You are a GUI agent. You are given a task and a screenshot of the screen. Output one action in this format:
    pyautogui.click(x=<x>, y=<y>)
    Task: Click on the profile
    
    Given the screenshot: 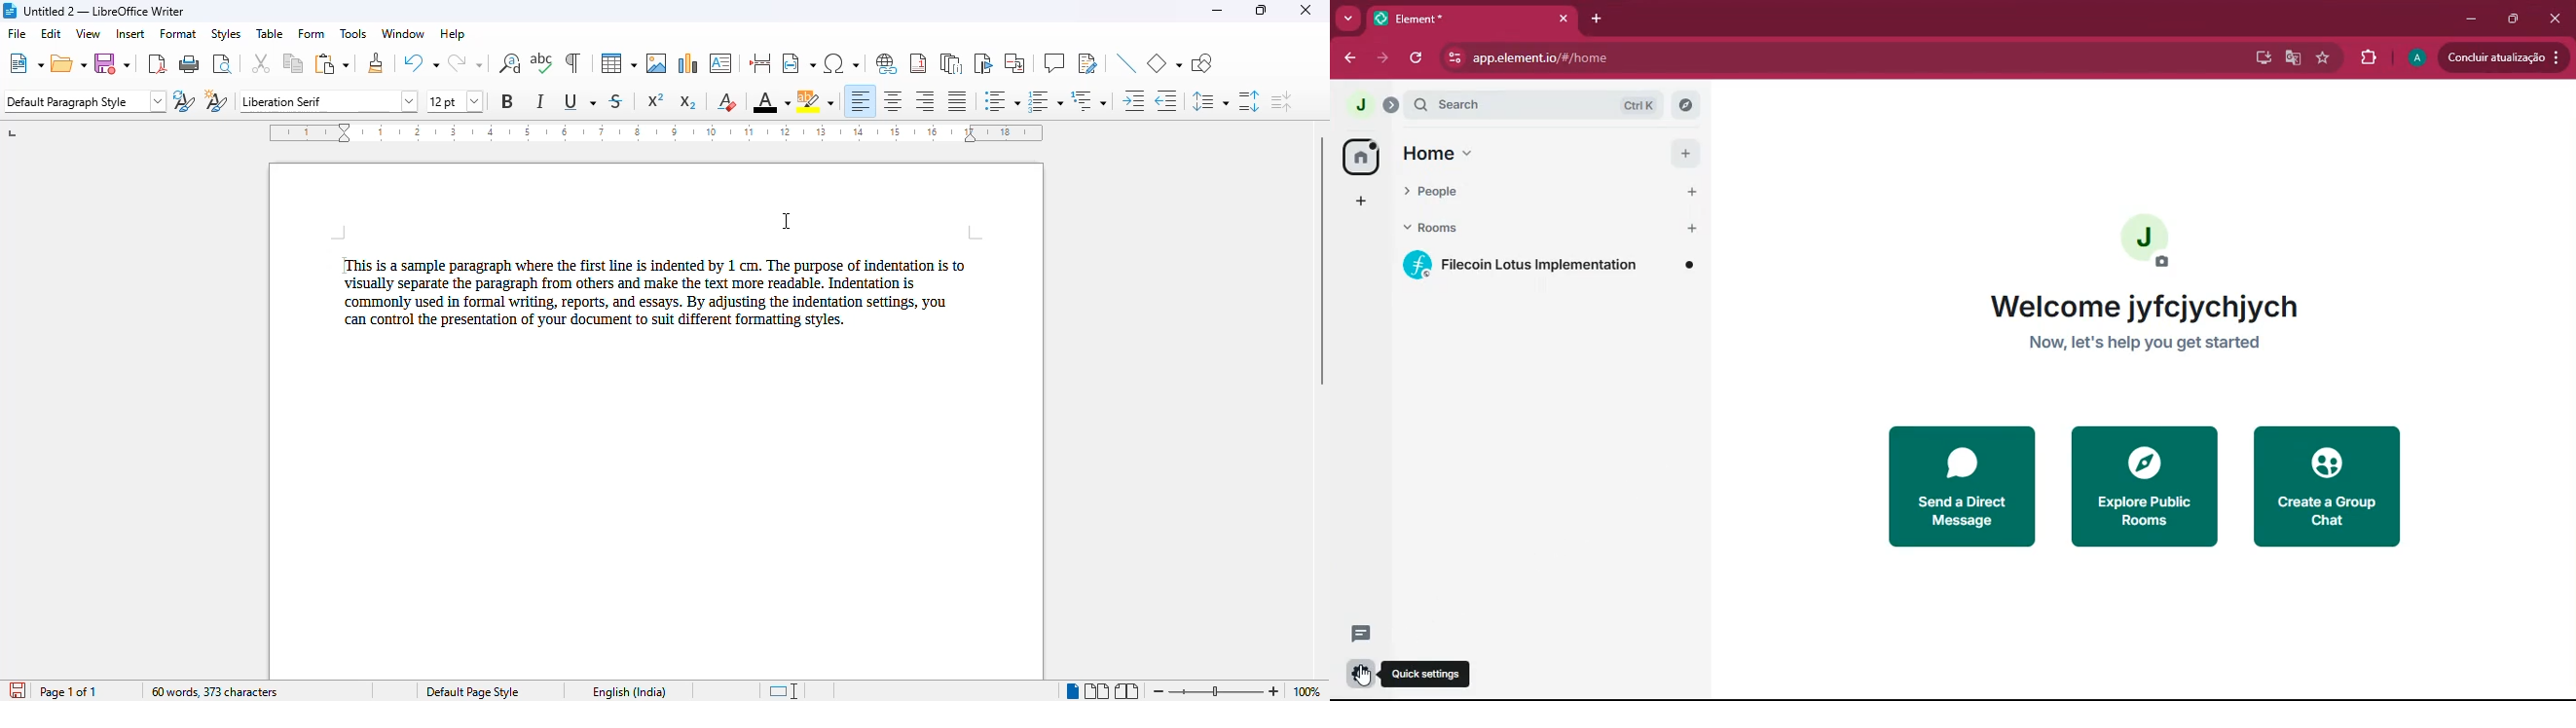 What is the action you would take?
    pyautogui.click(x=2415, y=57)
    